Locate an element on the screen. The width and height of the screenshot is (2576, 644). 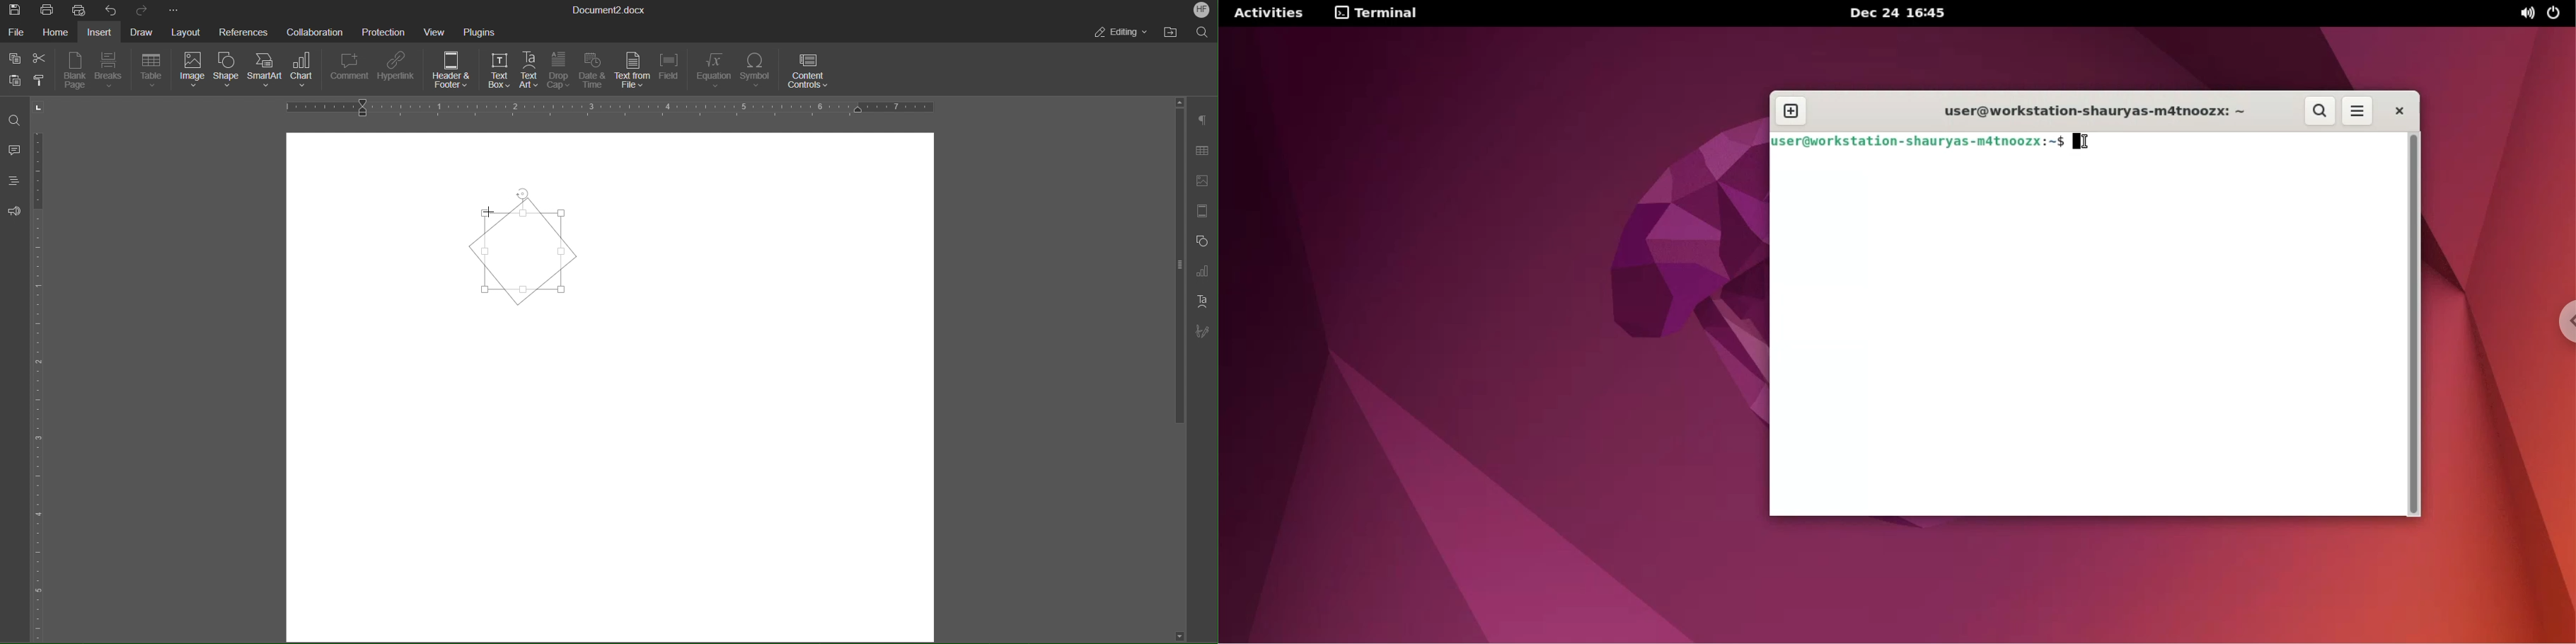
Copy is located at coordinates (14, 57).